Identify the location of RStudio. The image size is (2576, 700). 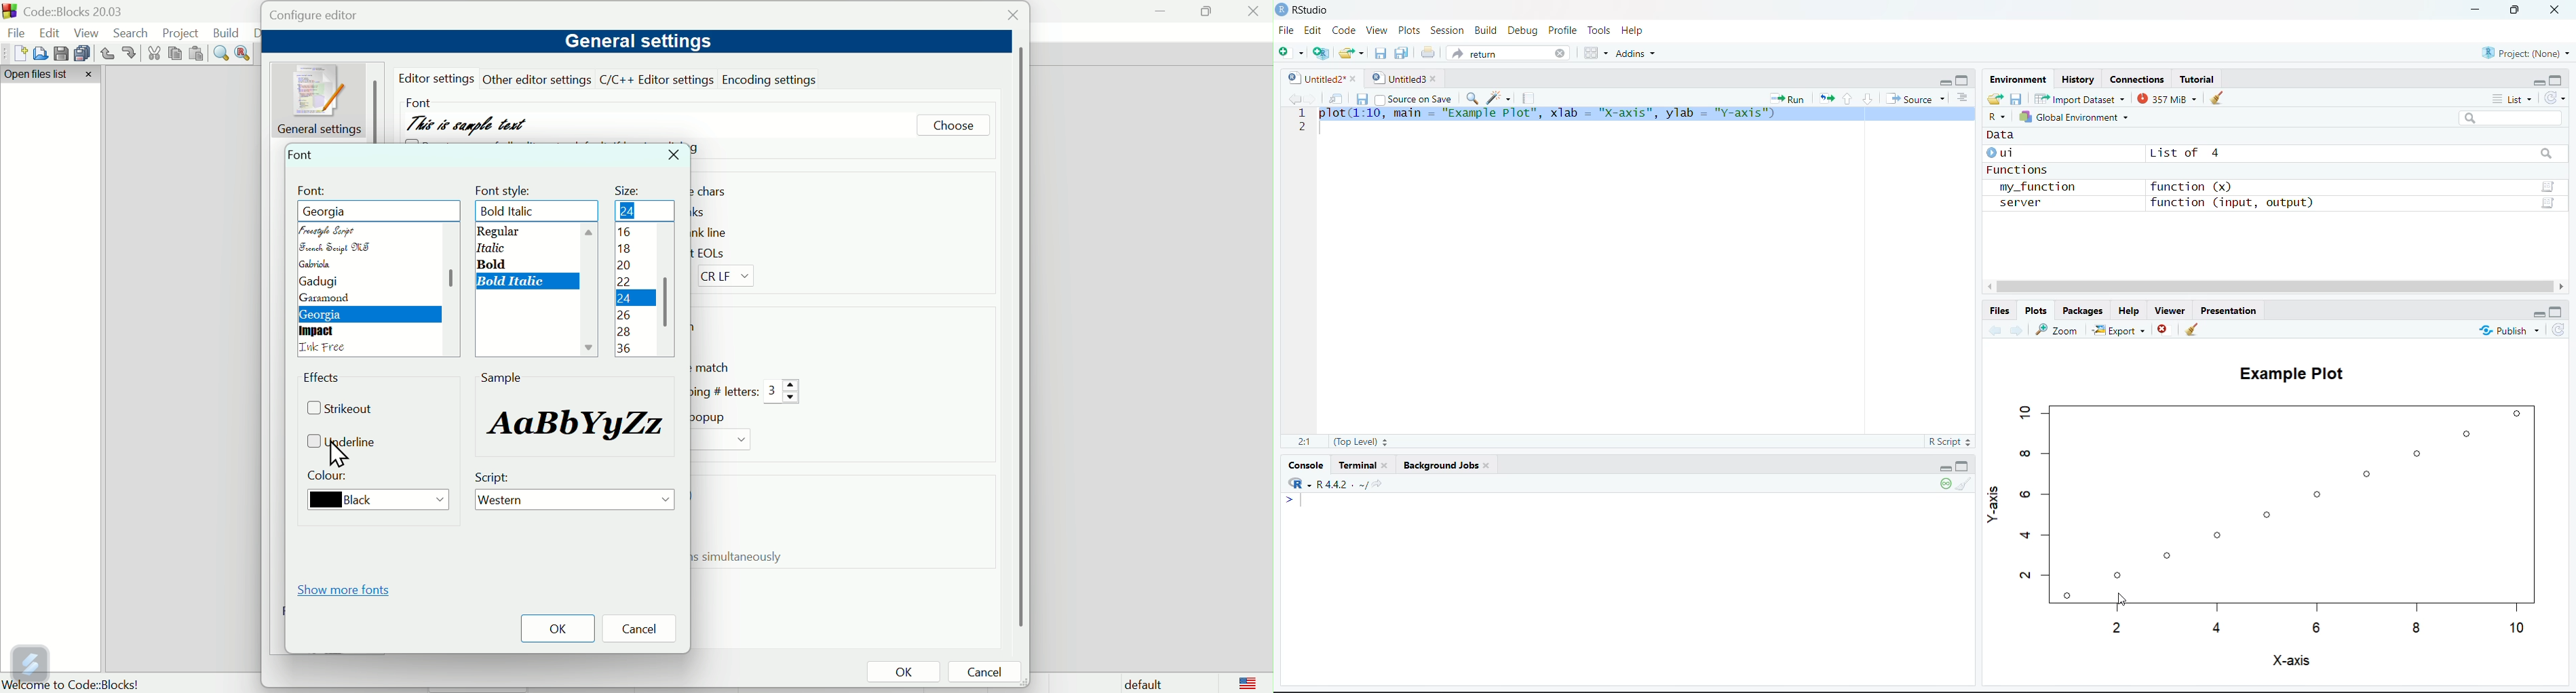
(1305, 10).